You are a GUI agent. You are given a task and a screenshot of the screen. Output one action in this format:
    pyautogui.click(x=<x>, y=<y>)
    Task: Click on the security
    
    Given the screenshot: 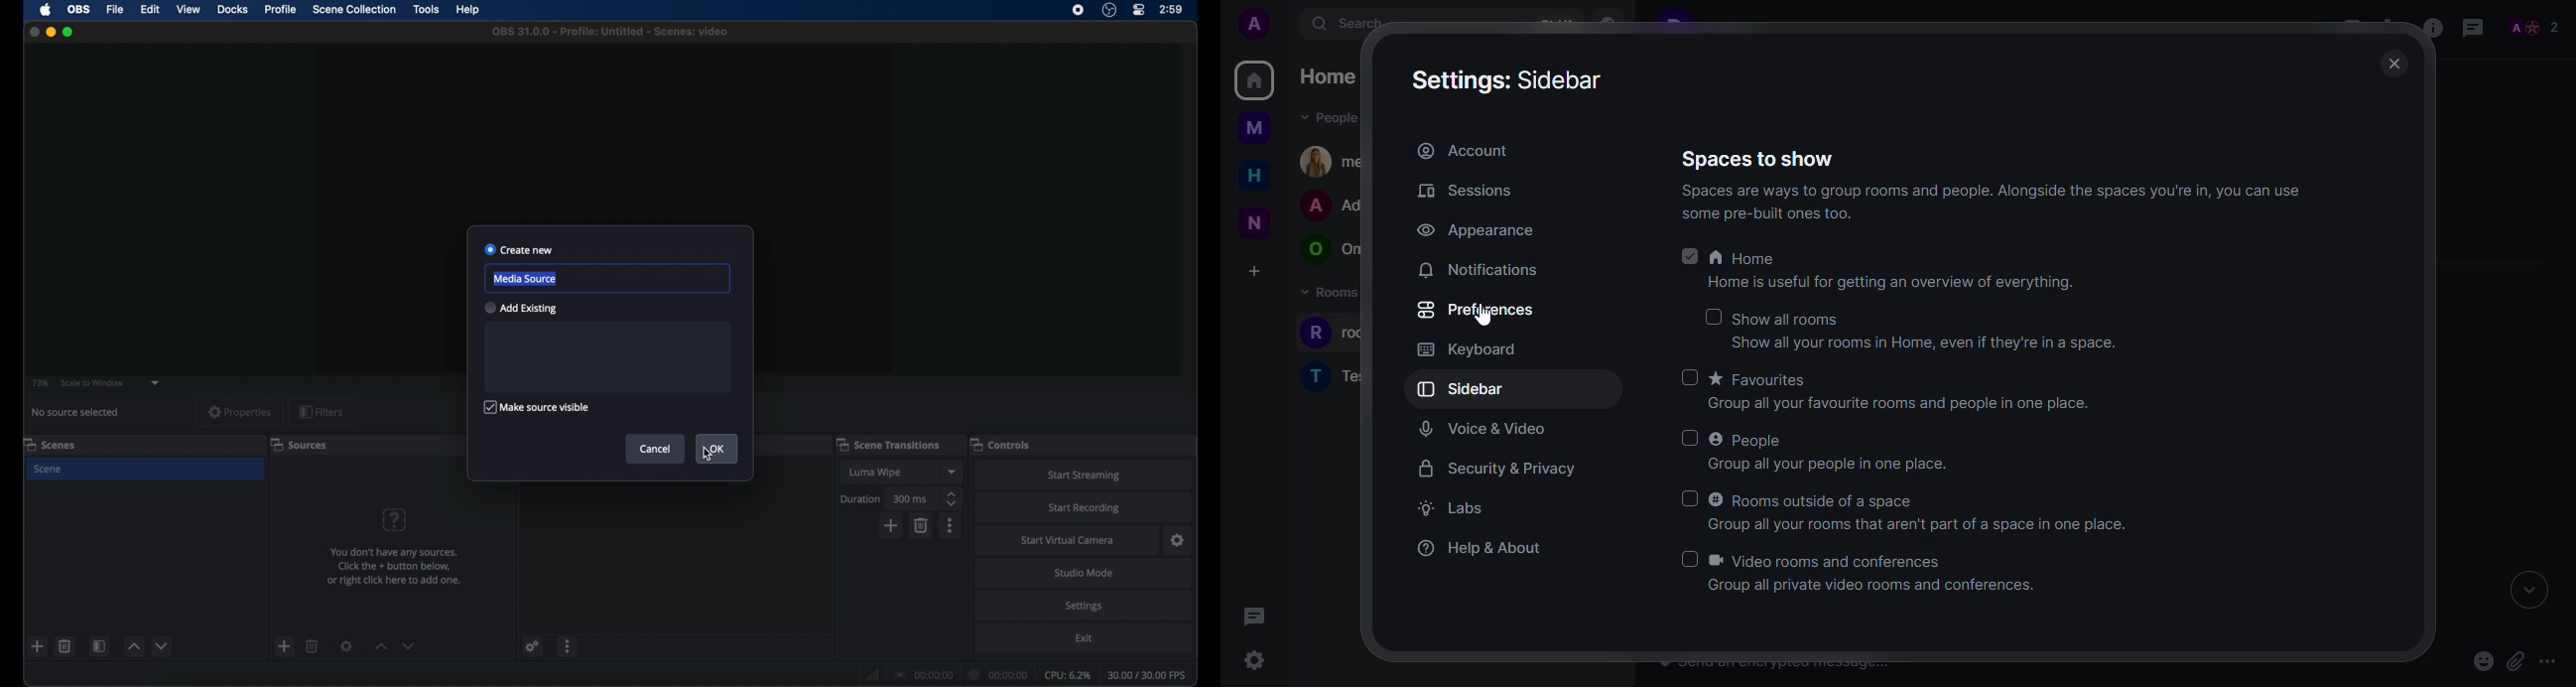 What is the action you would take?
    pyautogui.click(x=1497, y=469)
    